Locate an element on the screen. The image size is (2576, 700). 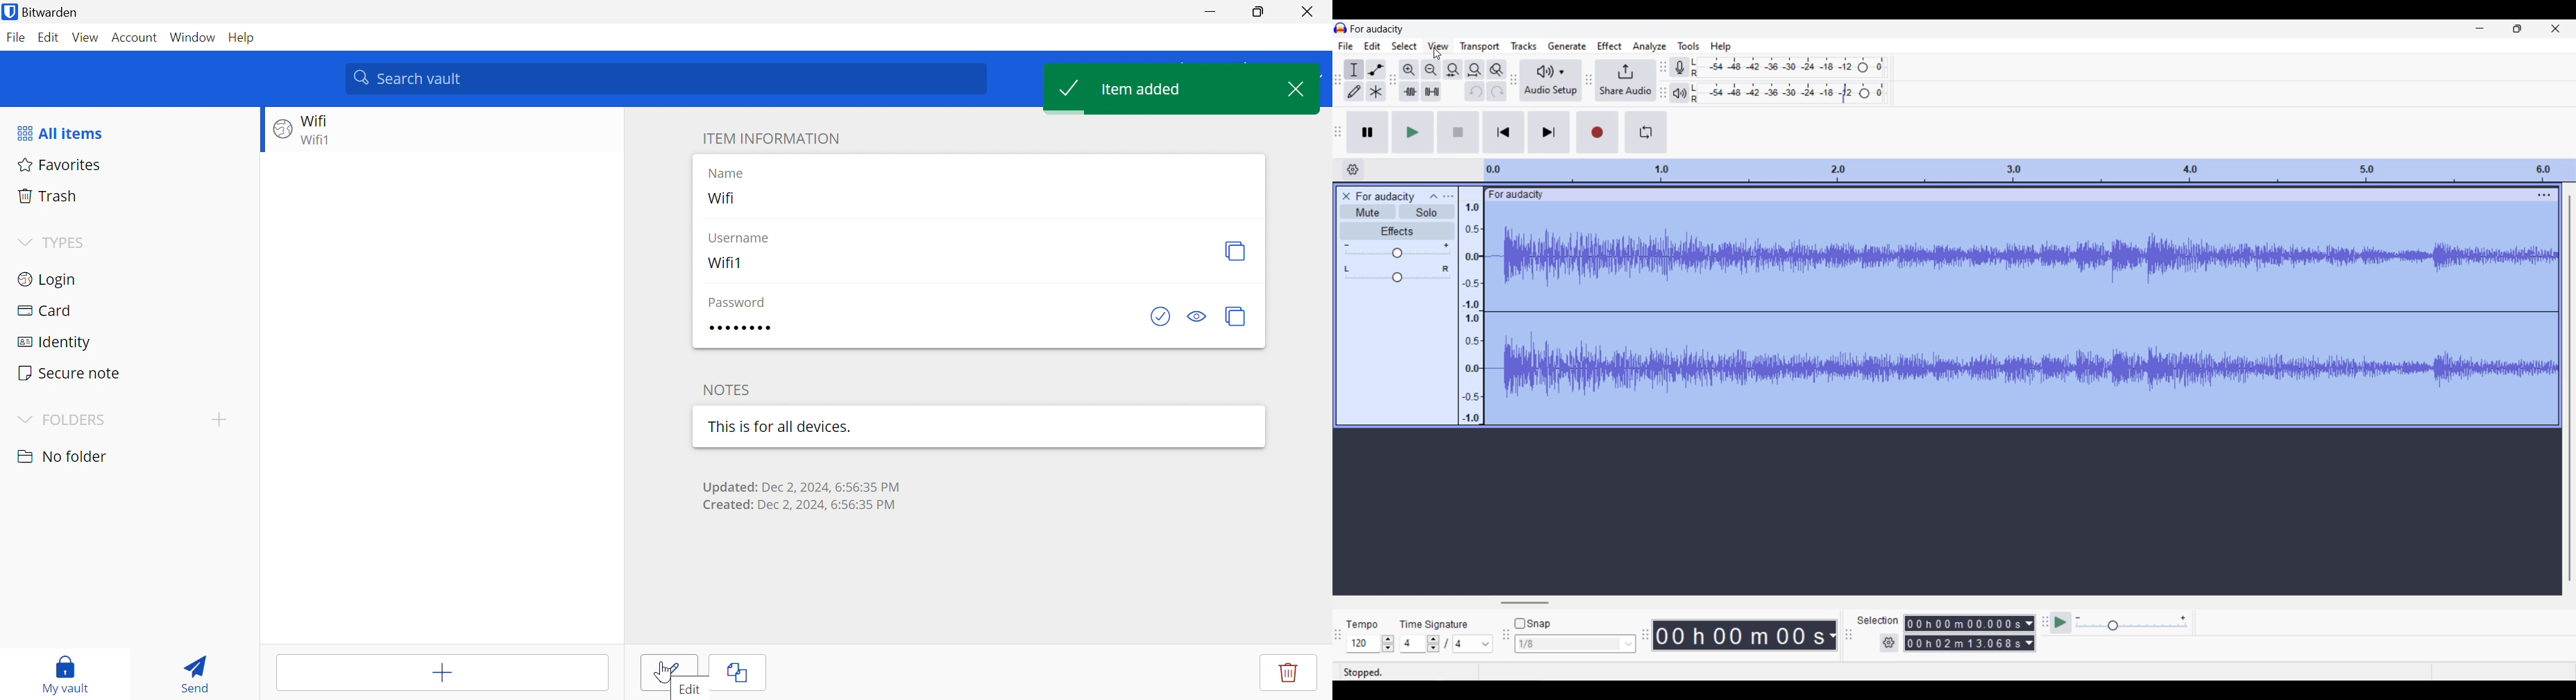
Record meter is located at coordinates (1678, 67).